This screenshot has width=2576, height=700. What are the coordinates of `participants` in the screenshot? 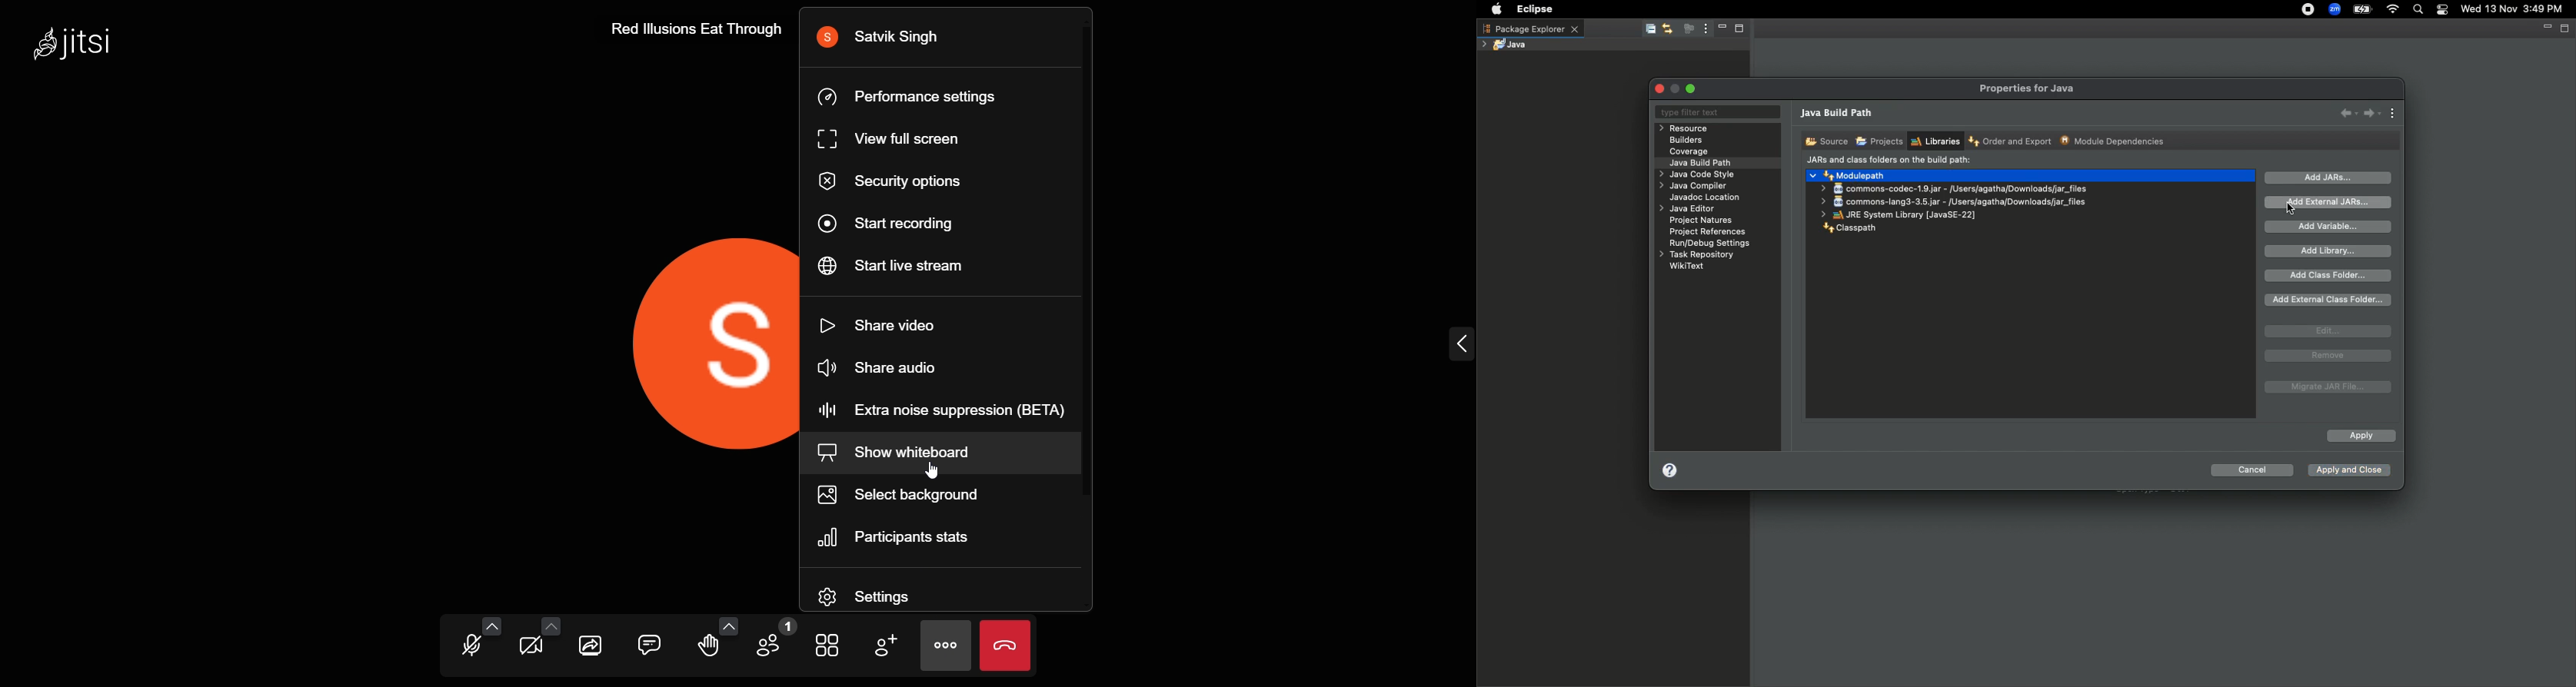 It's located at (770, 641).